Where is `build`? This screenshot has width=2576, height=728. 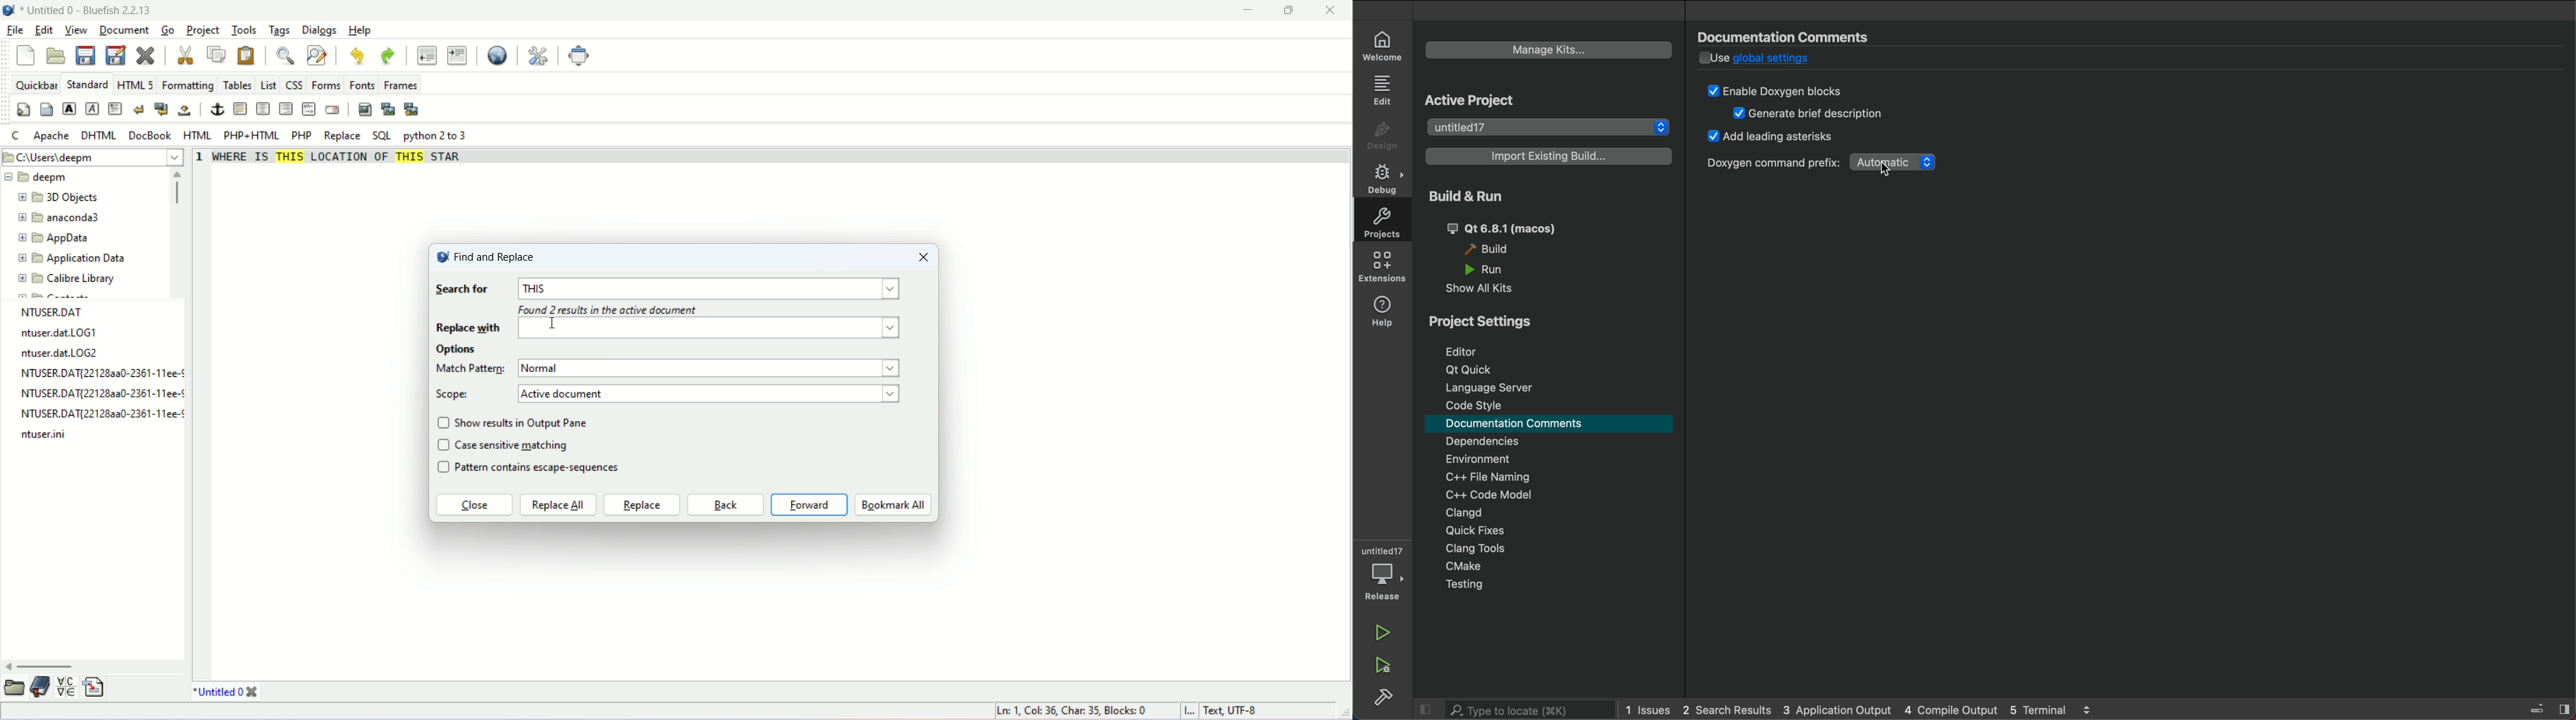 build is located at coordinates (1501, 248).